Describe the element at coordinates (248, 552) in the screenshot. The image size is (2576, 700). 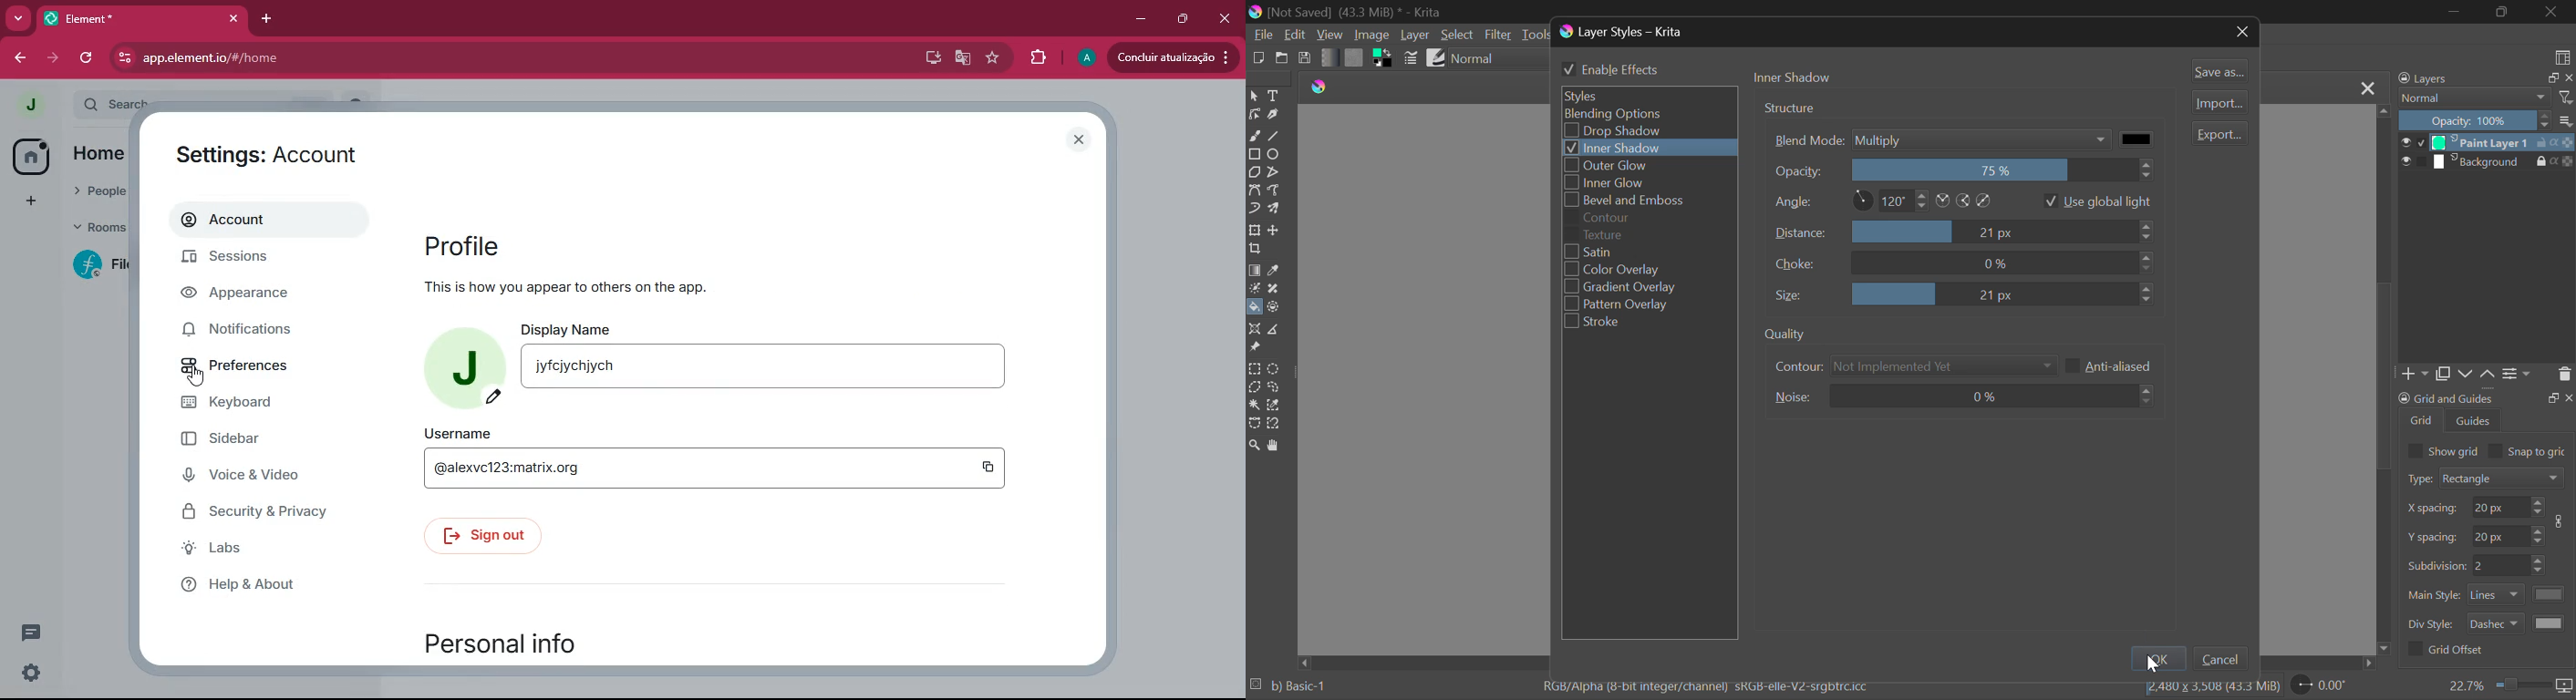
I see `labs` at that location.